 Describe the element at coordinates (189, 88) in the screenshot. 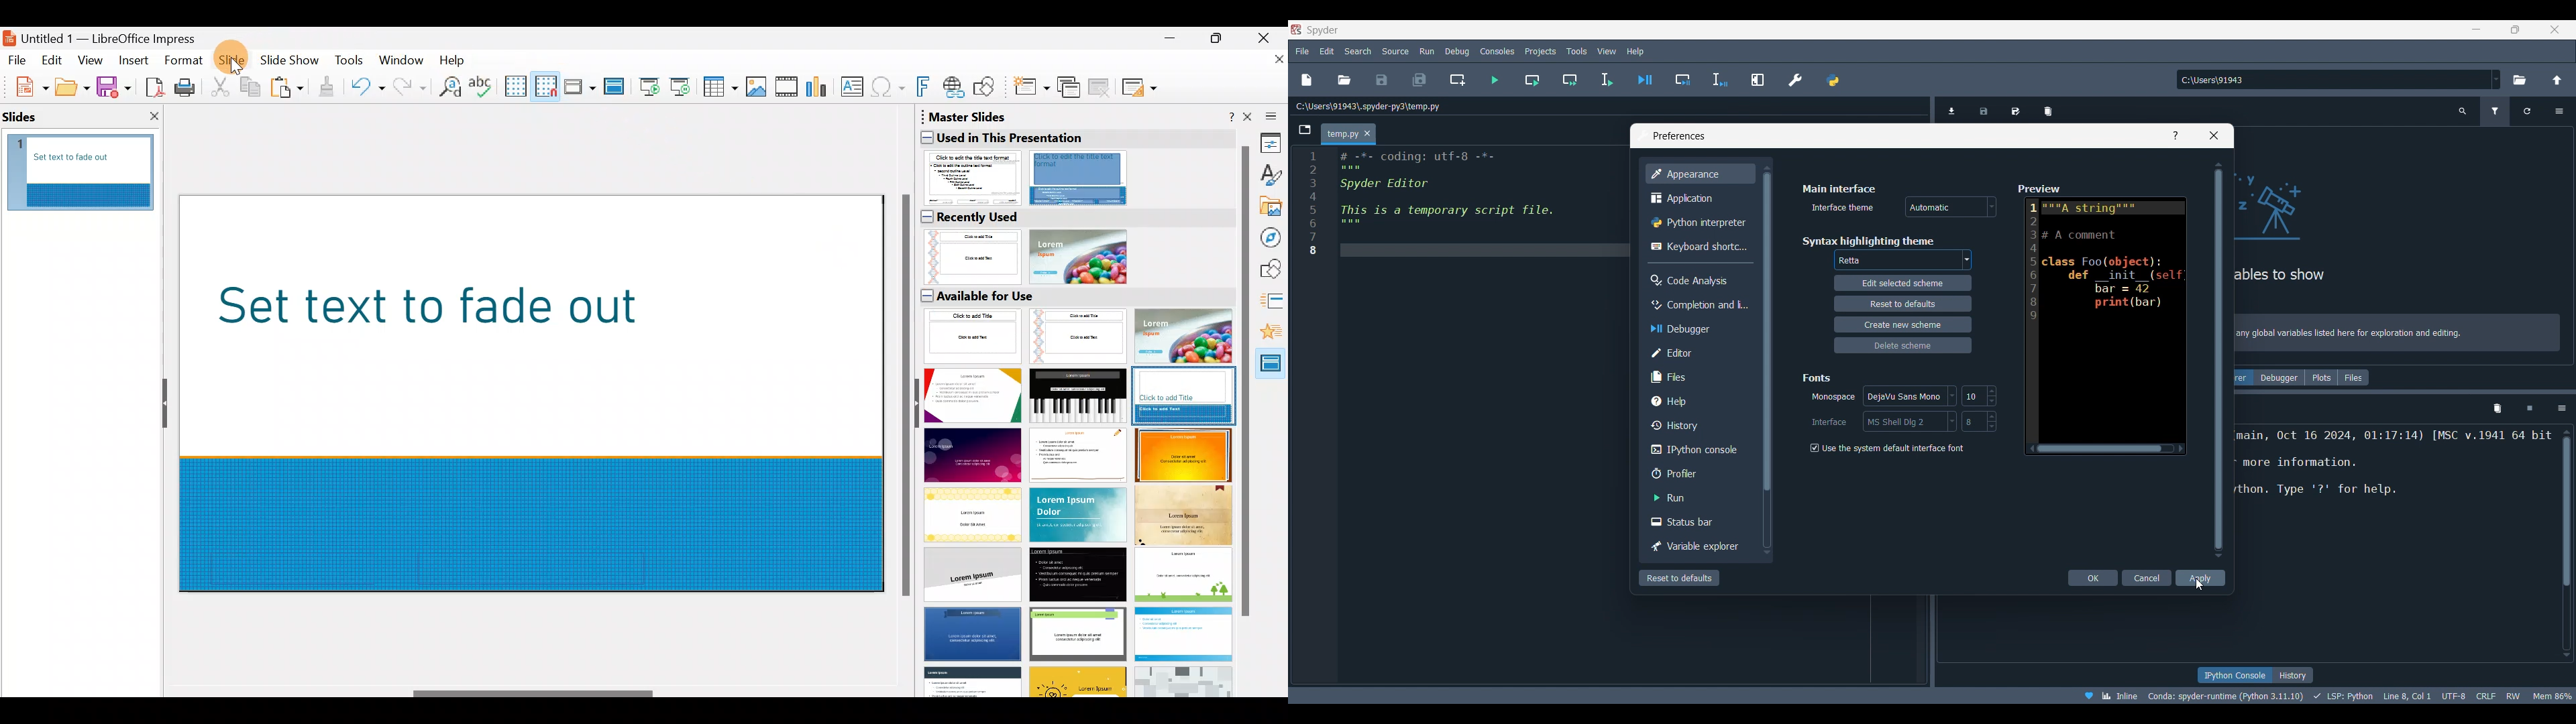

I see `Print` at that location.